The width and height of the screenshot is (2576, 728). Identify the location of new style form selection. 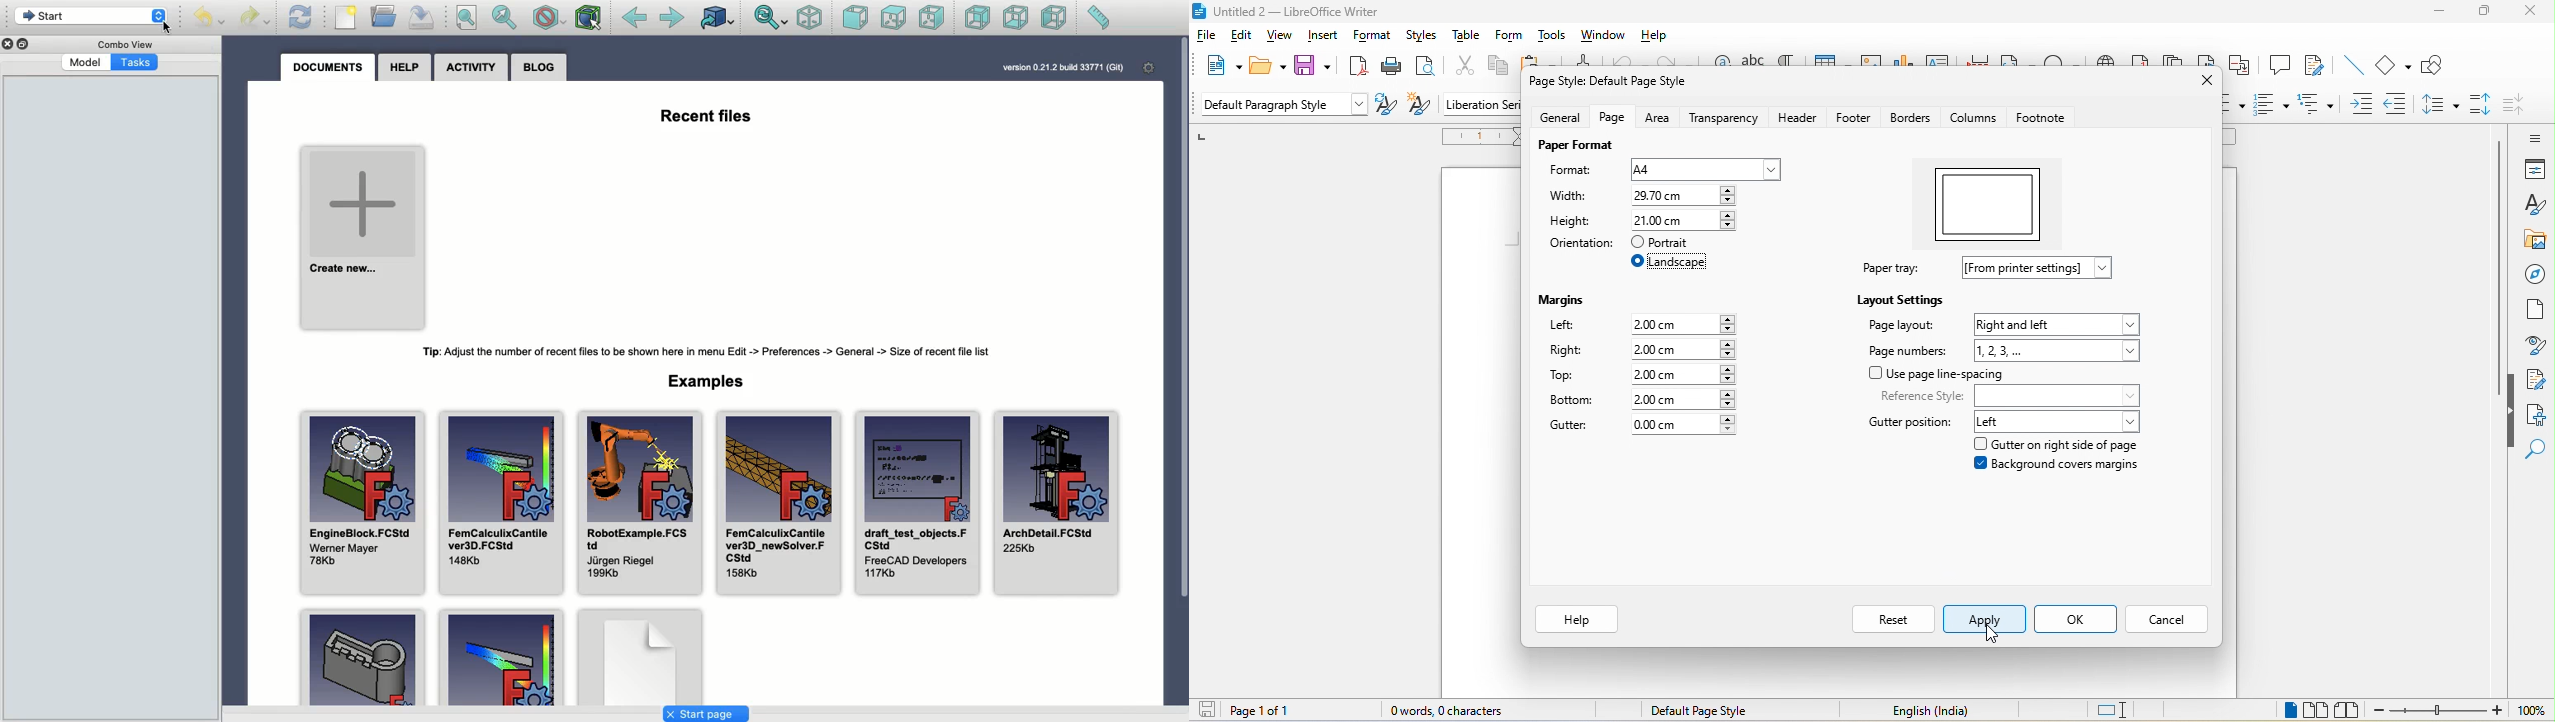
(1417, 106).